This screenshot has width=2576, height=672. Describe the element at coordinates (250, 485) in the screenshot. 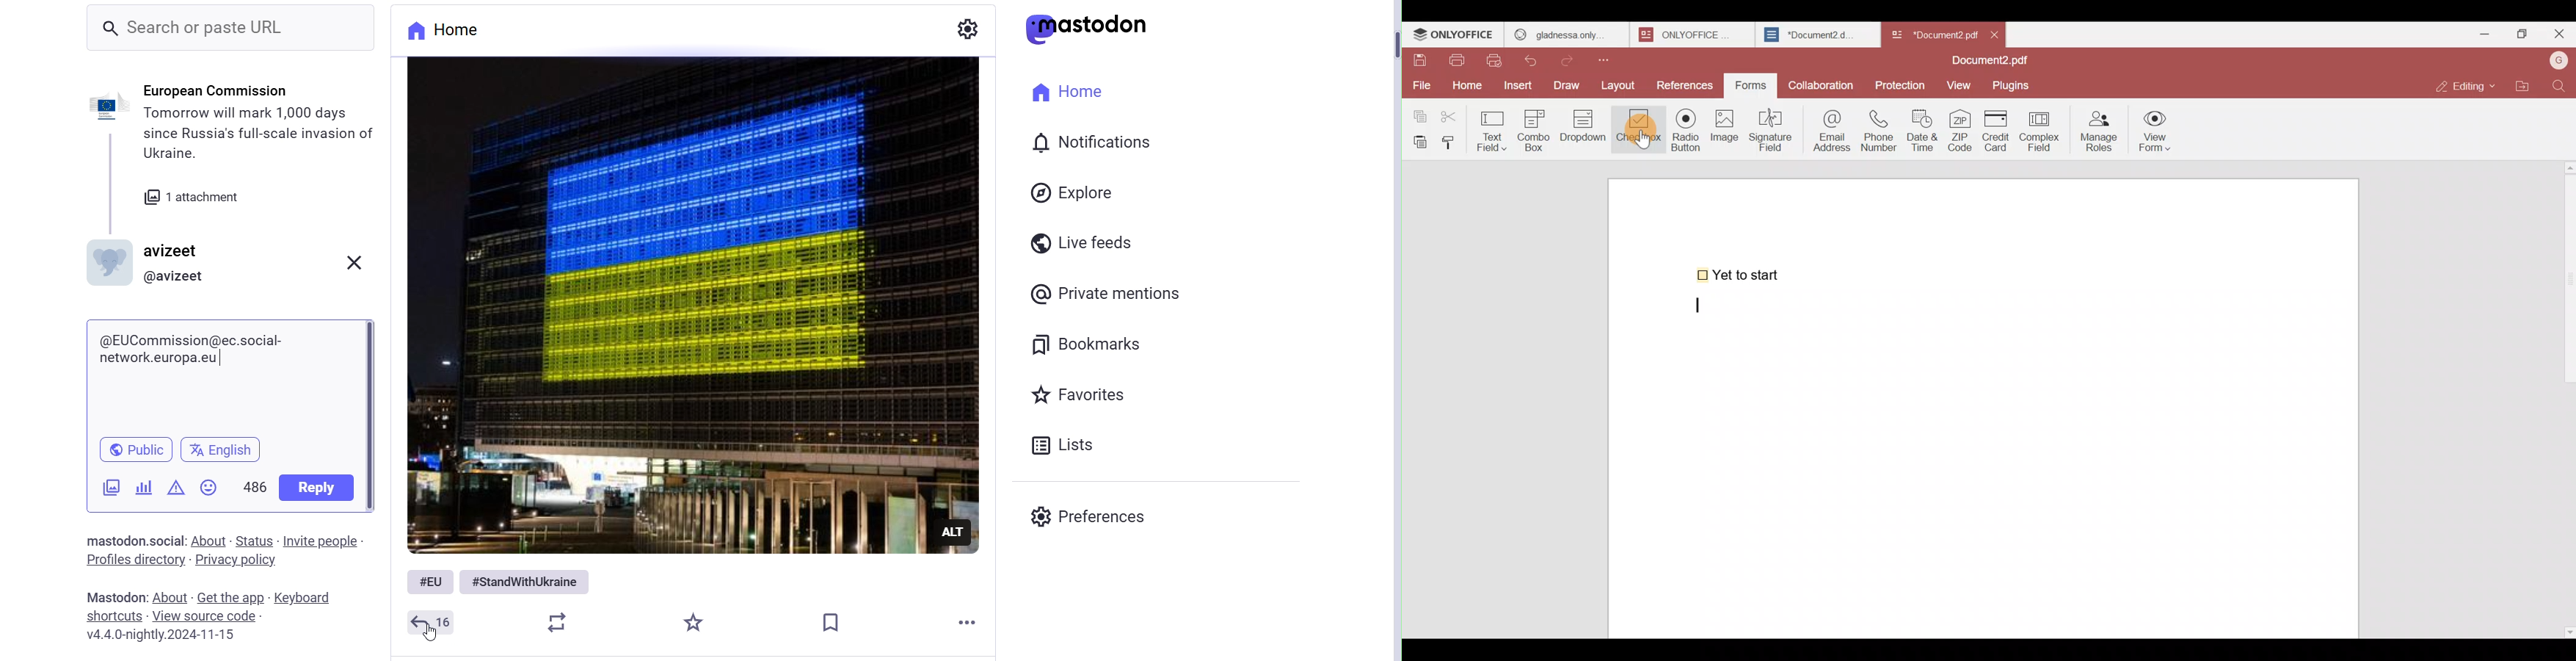

I see `Word Limit` at that location.